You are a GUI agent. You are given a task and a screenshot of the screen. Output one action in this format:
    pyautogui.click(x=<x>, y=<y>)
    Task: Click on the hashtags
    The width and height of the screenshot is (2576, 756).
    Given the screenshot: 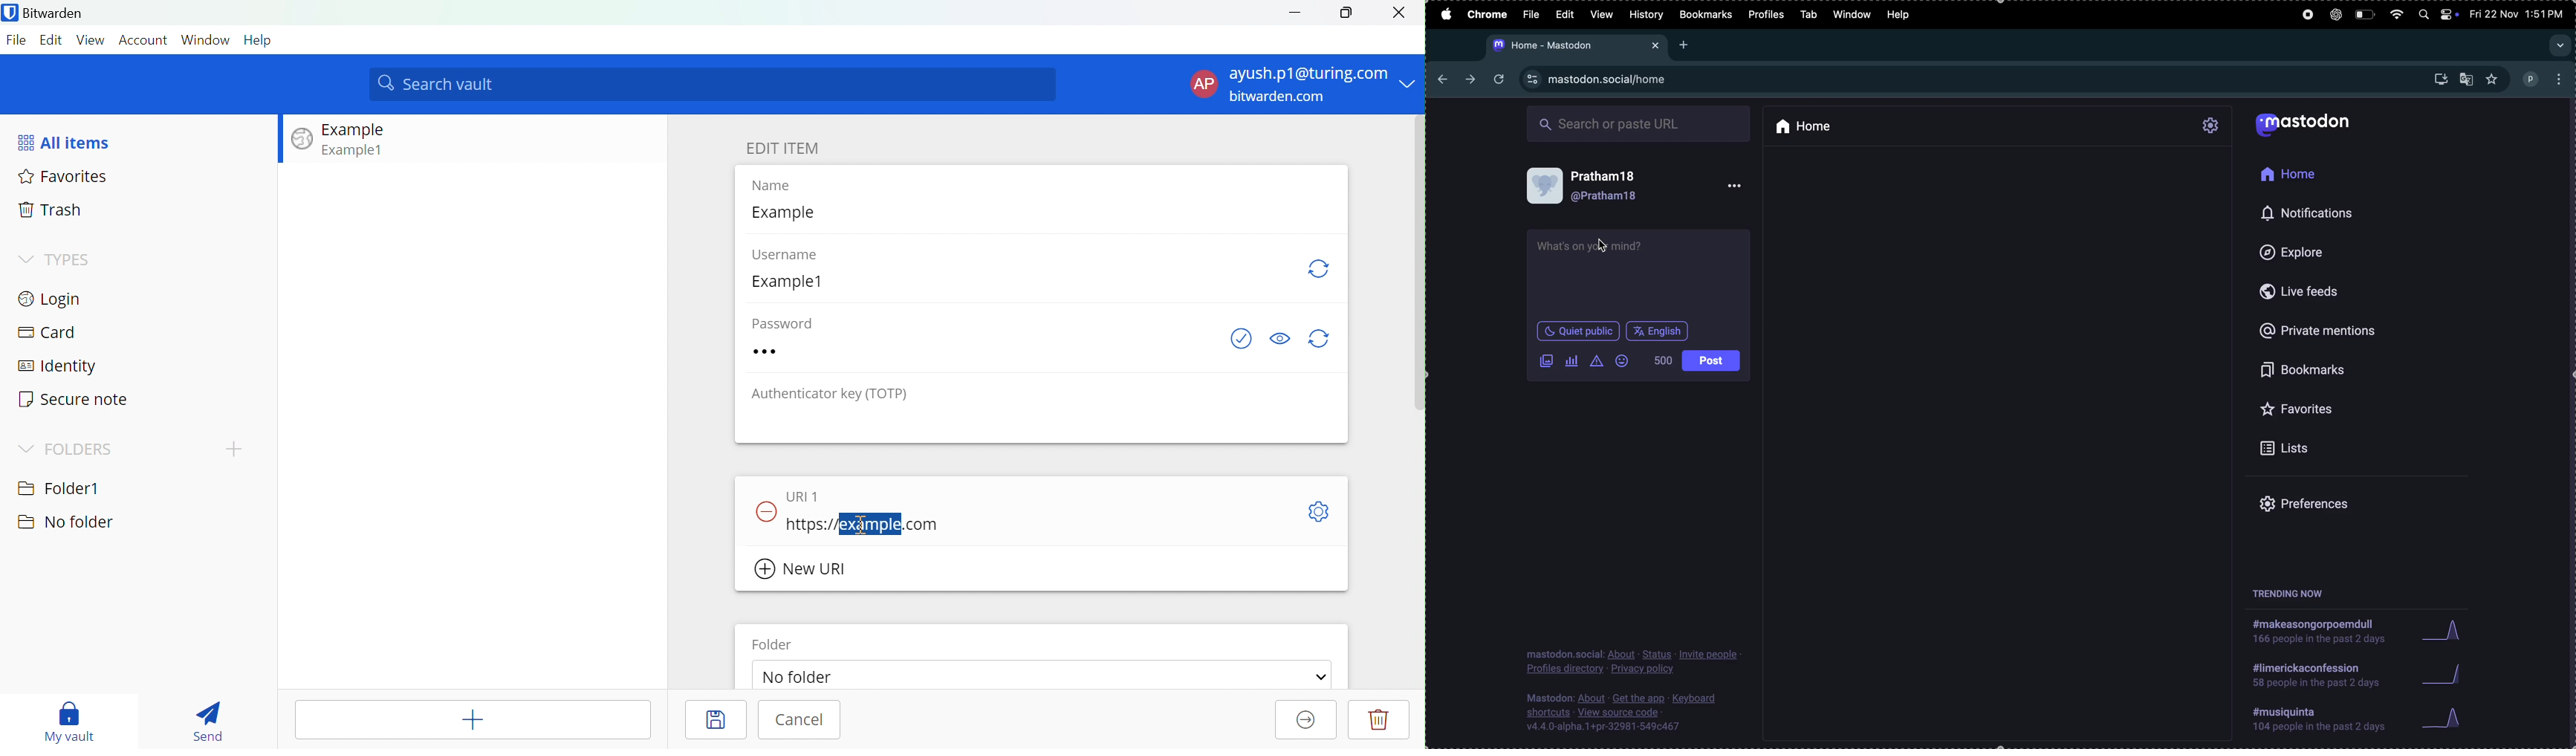 What is the action you would take?
    pyautogui.click(x=2317, y=719)
    